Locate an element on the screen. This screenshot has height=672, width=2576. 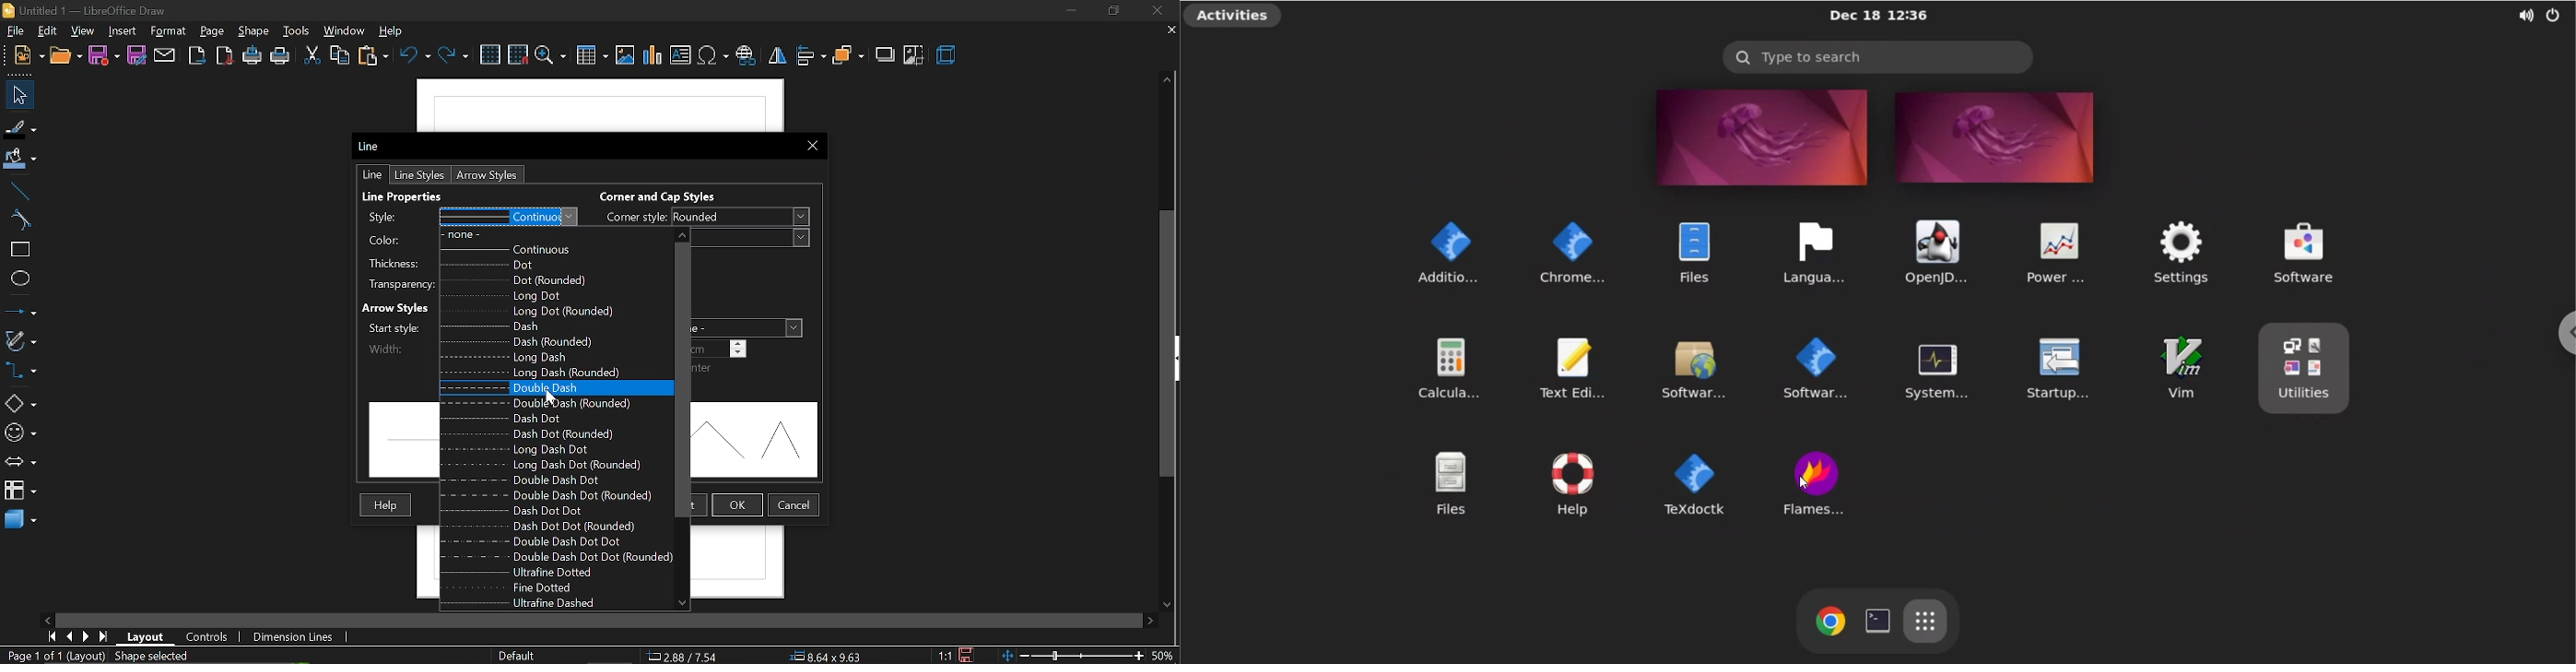
connectors is located at coordinates (22, 371).